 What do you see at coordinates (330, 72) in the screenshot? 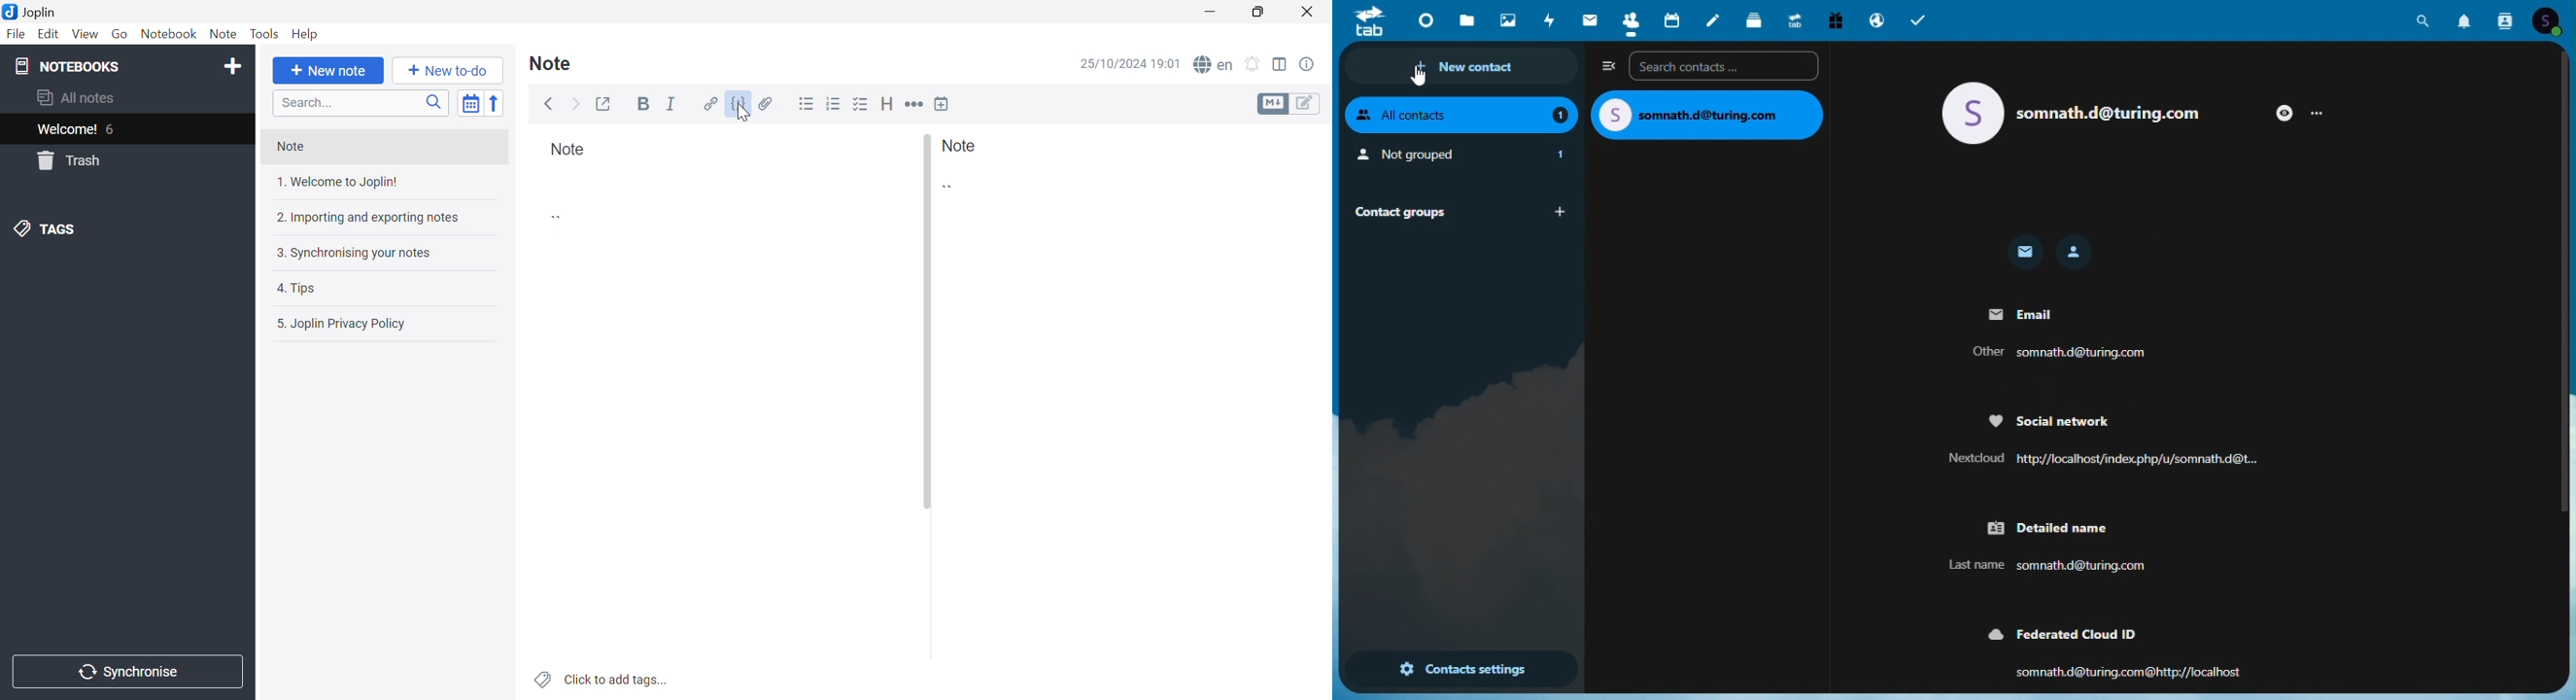
I see `+ New Note` at bounding box center [330, 72].